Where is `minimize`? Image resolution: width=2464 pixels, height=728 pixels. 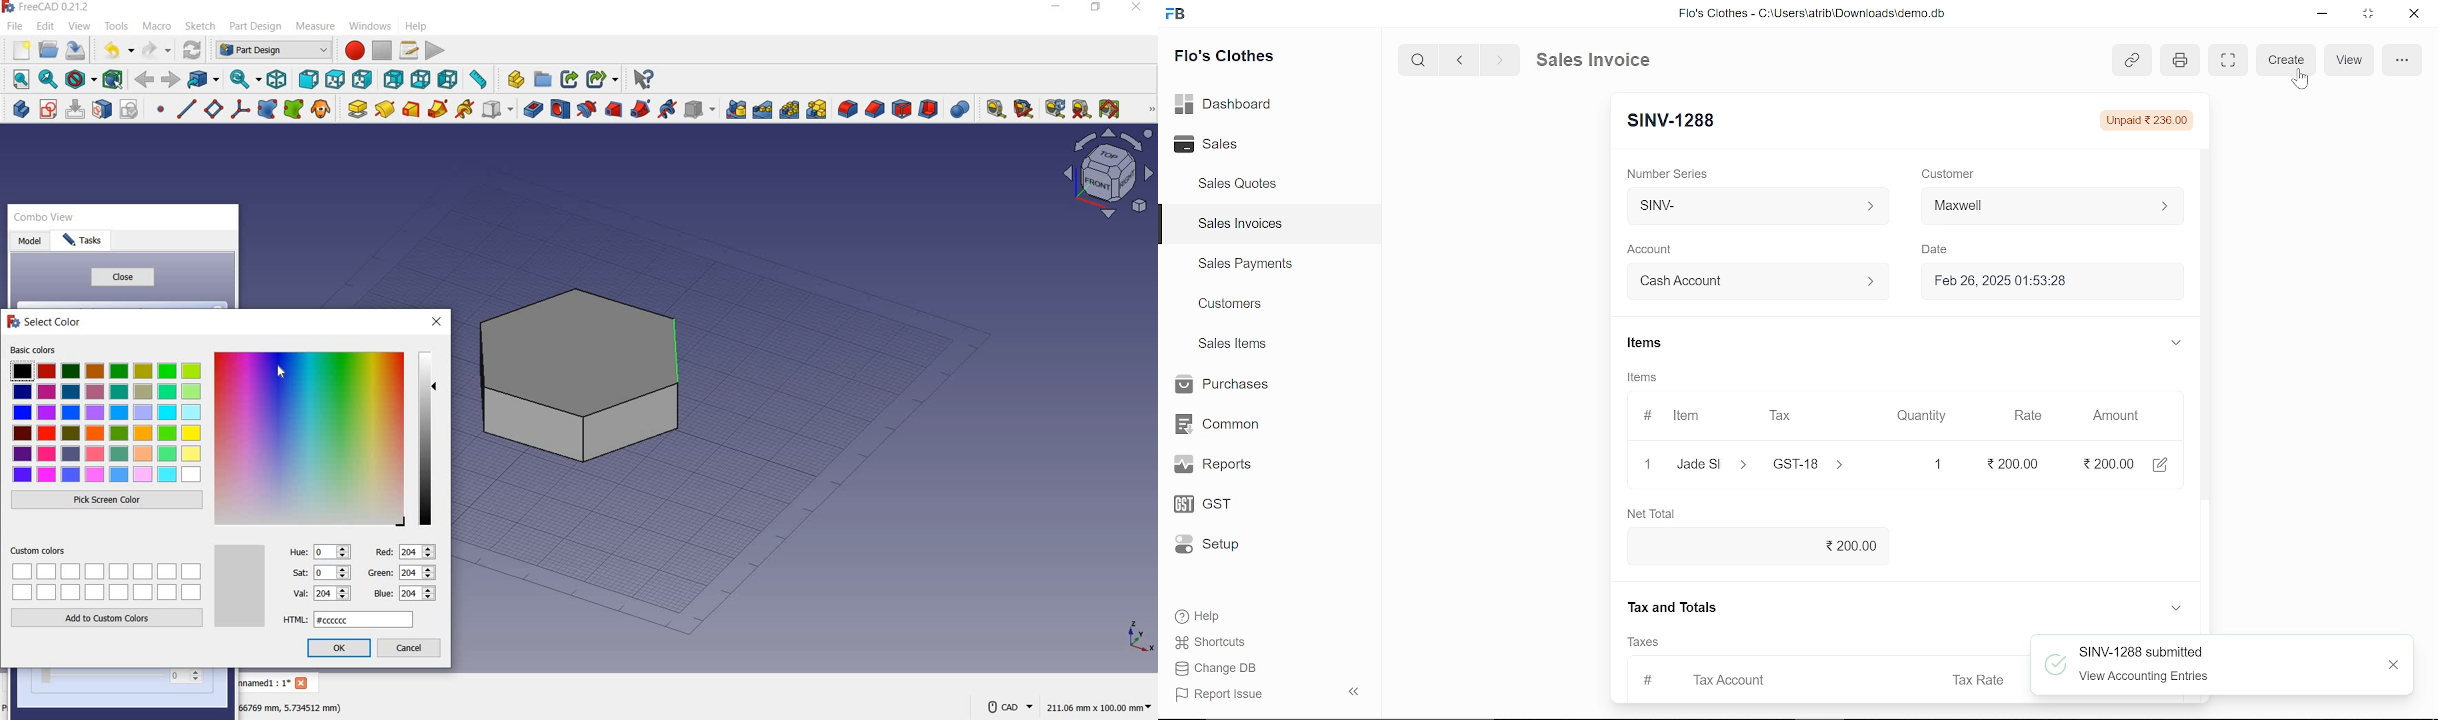 minimize is located at coordinates (2324, 16).